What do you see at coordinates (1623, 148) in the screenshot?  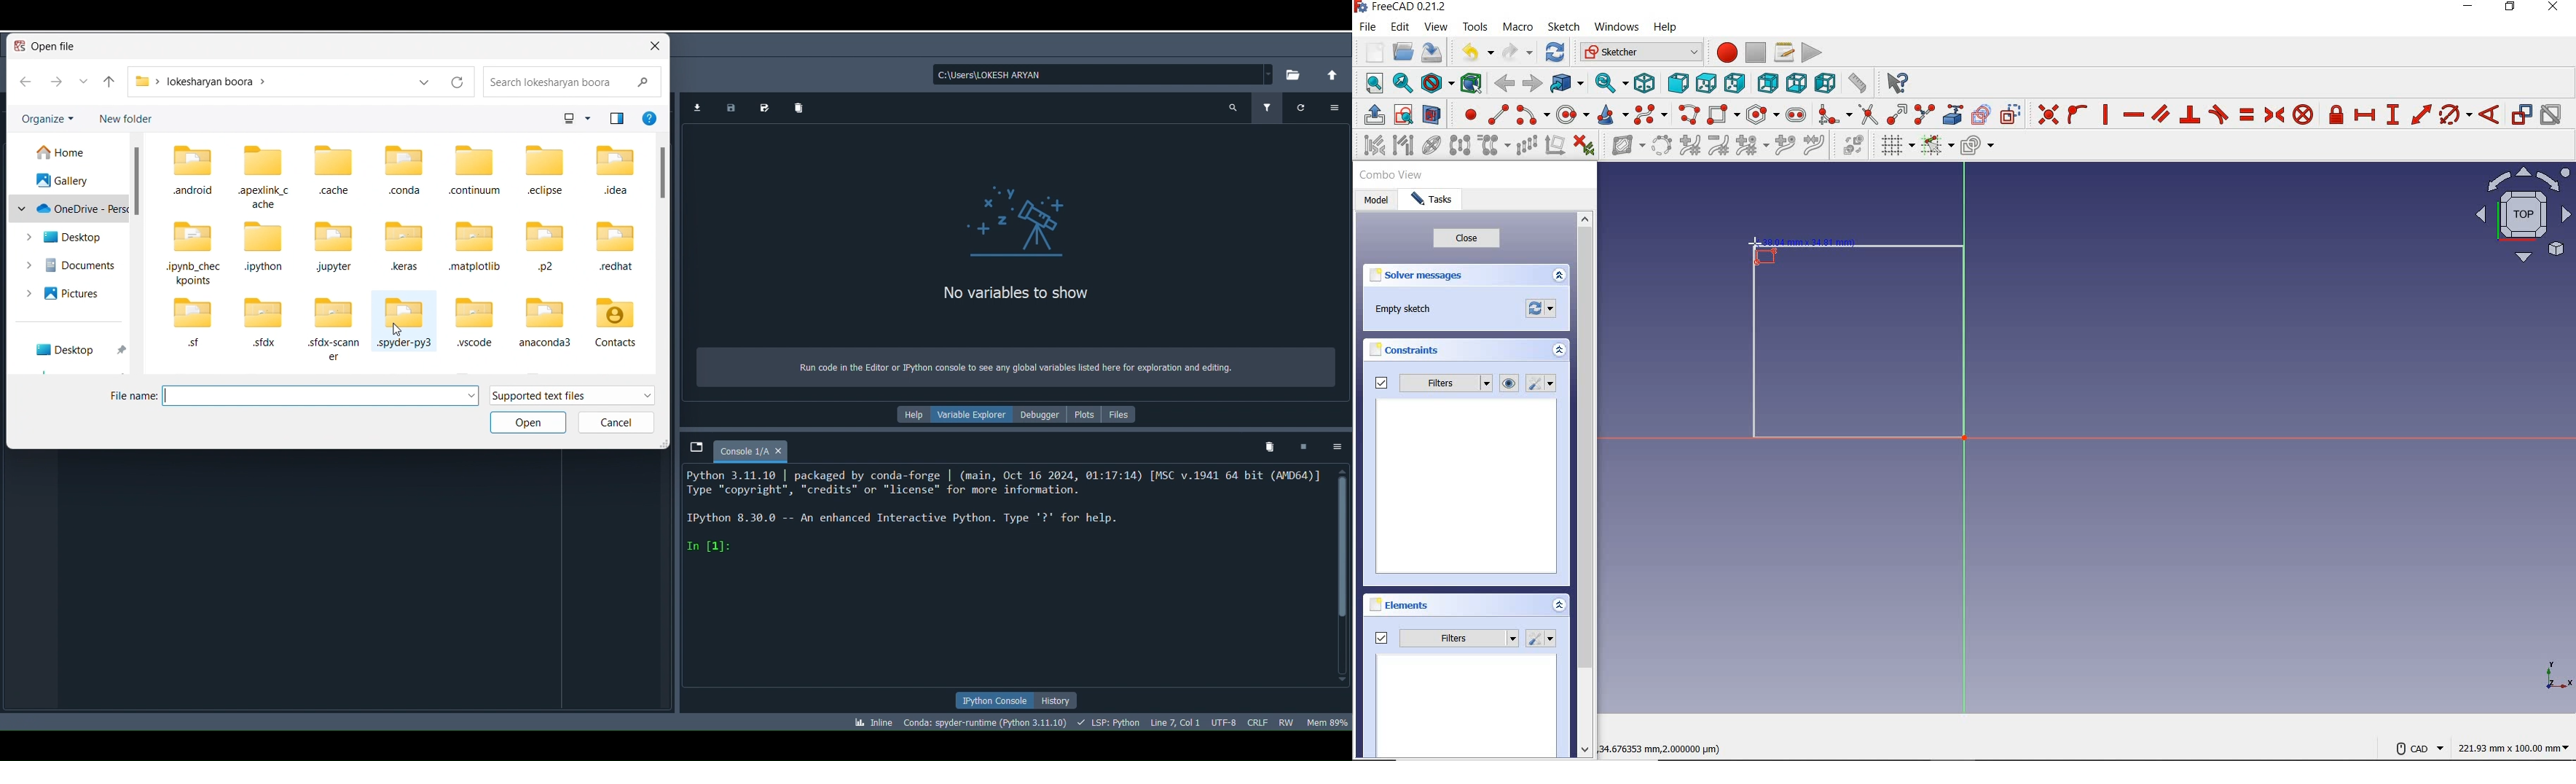 I see `show/hide b-splineinformation layer` at bounding box center [1623, 148].